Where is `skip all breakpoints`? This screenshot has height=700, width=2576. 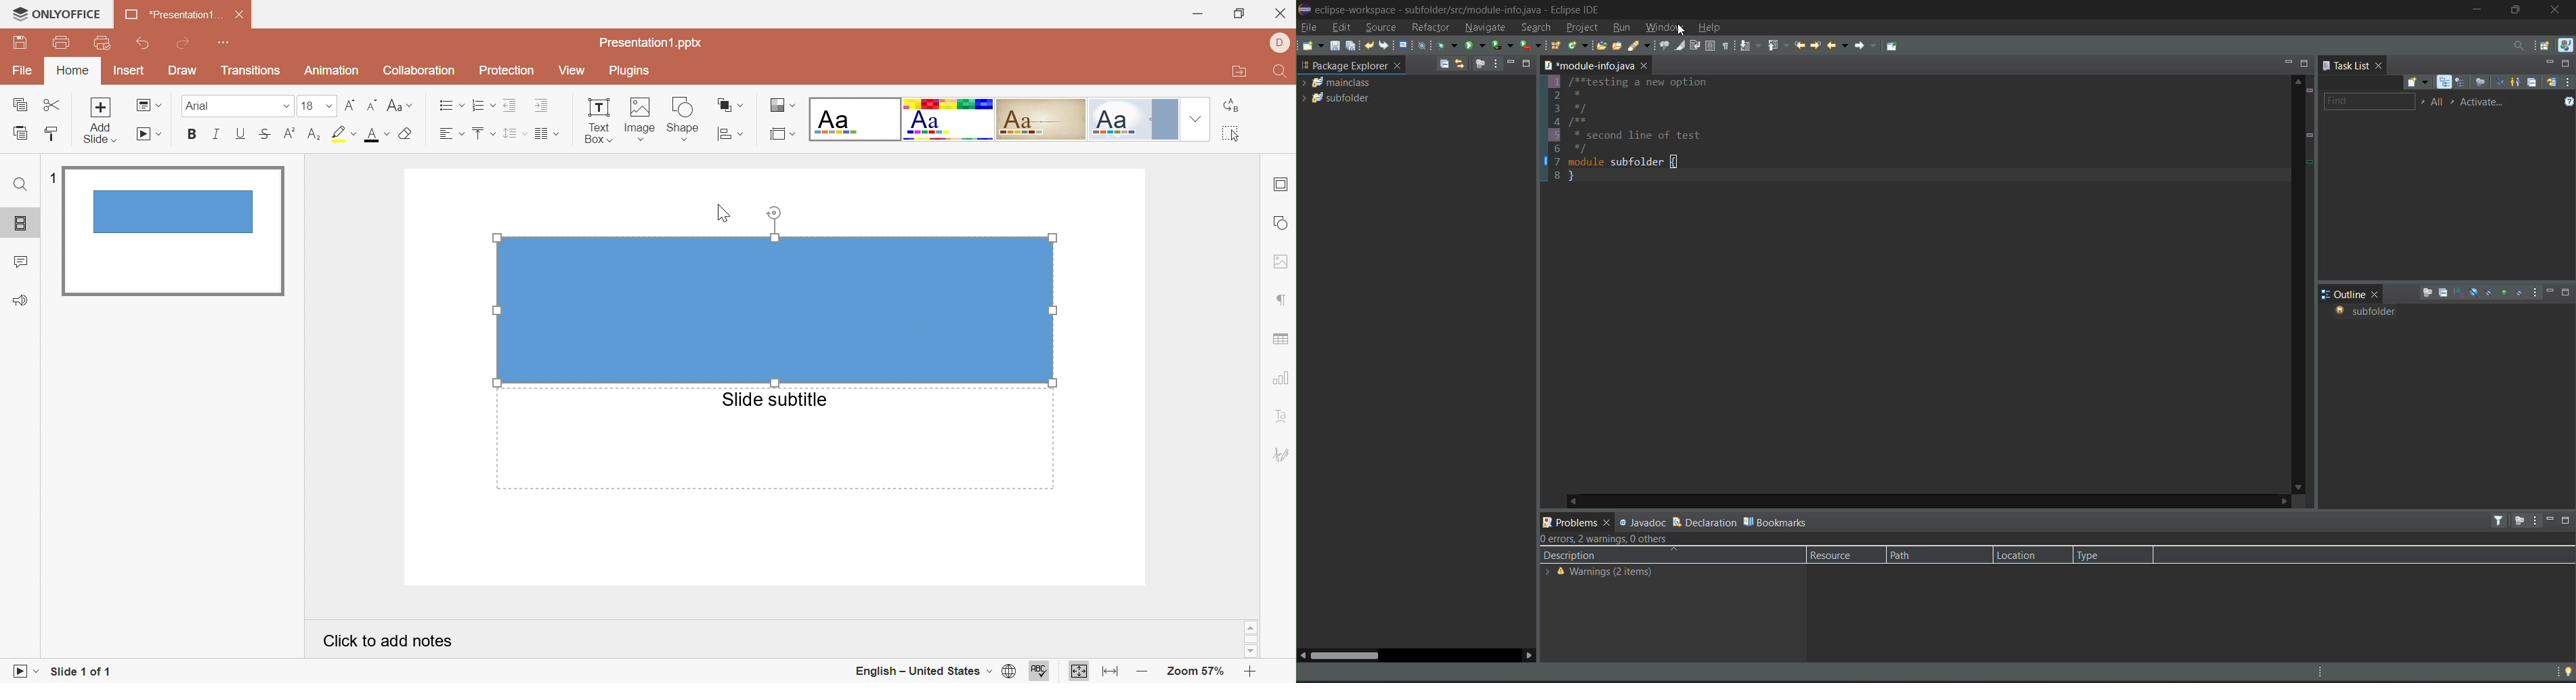
skip all breakpoints is located at coordinates (1423, 46).